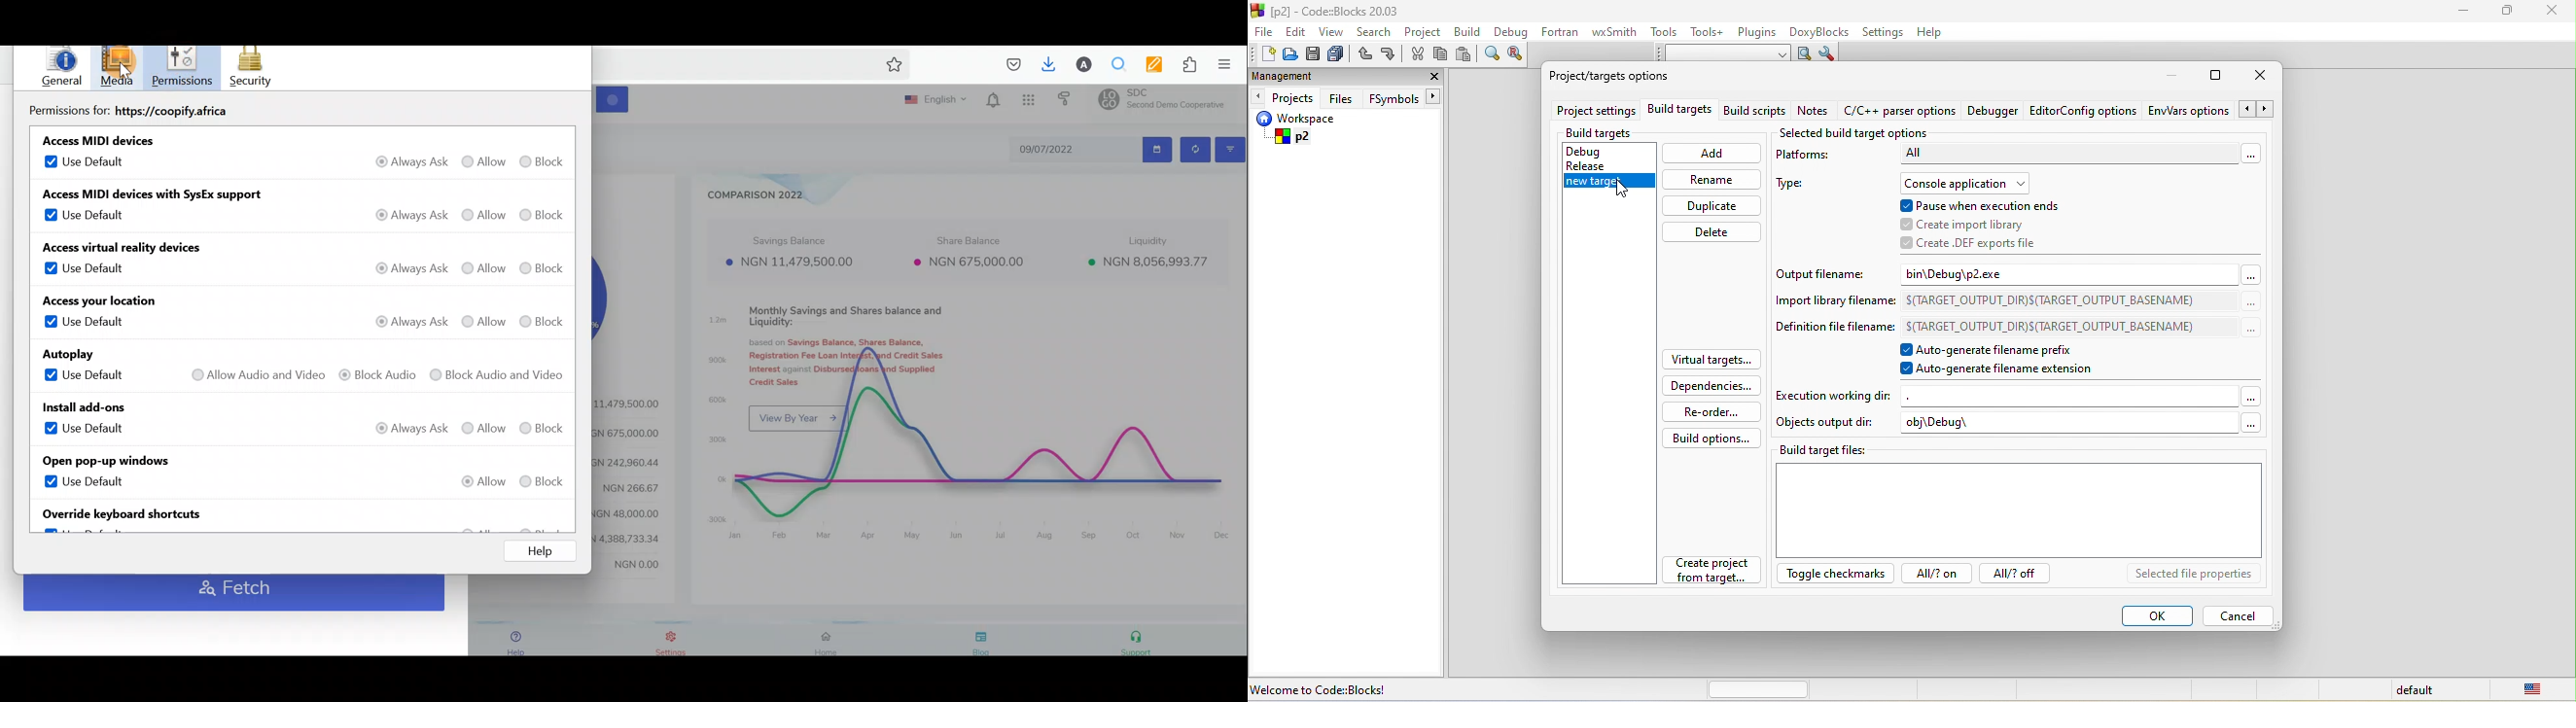  Describe the element at coordinates (1712, 438) in the screenshot. I see `build options` at that location.